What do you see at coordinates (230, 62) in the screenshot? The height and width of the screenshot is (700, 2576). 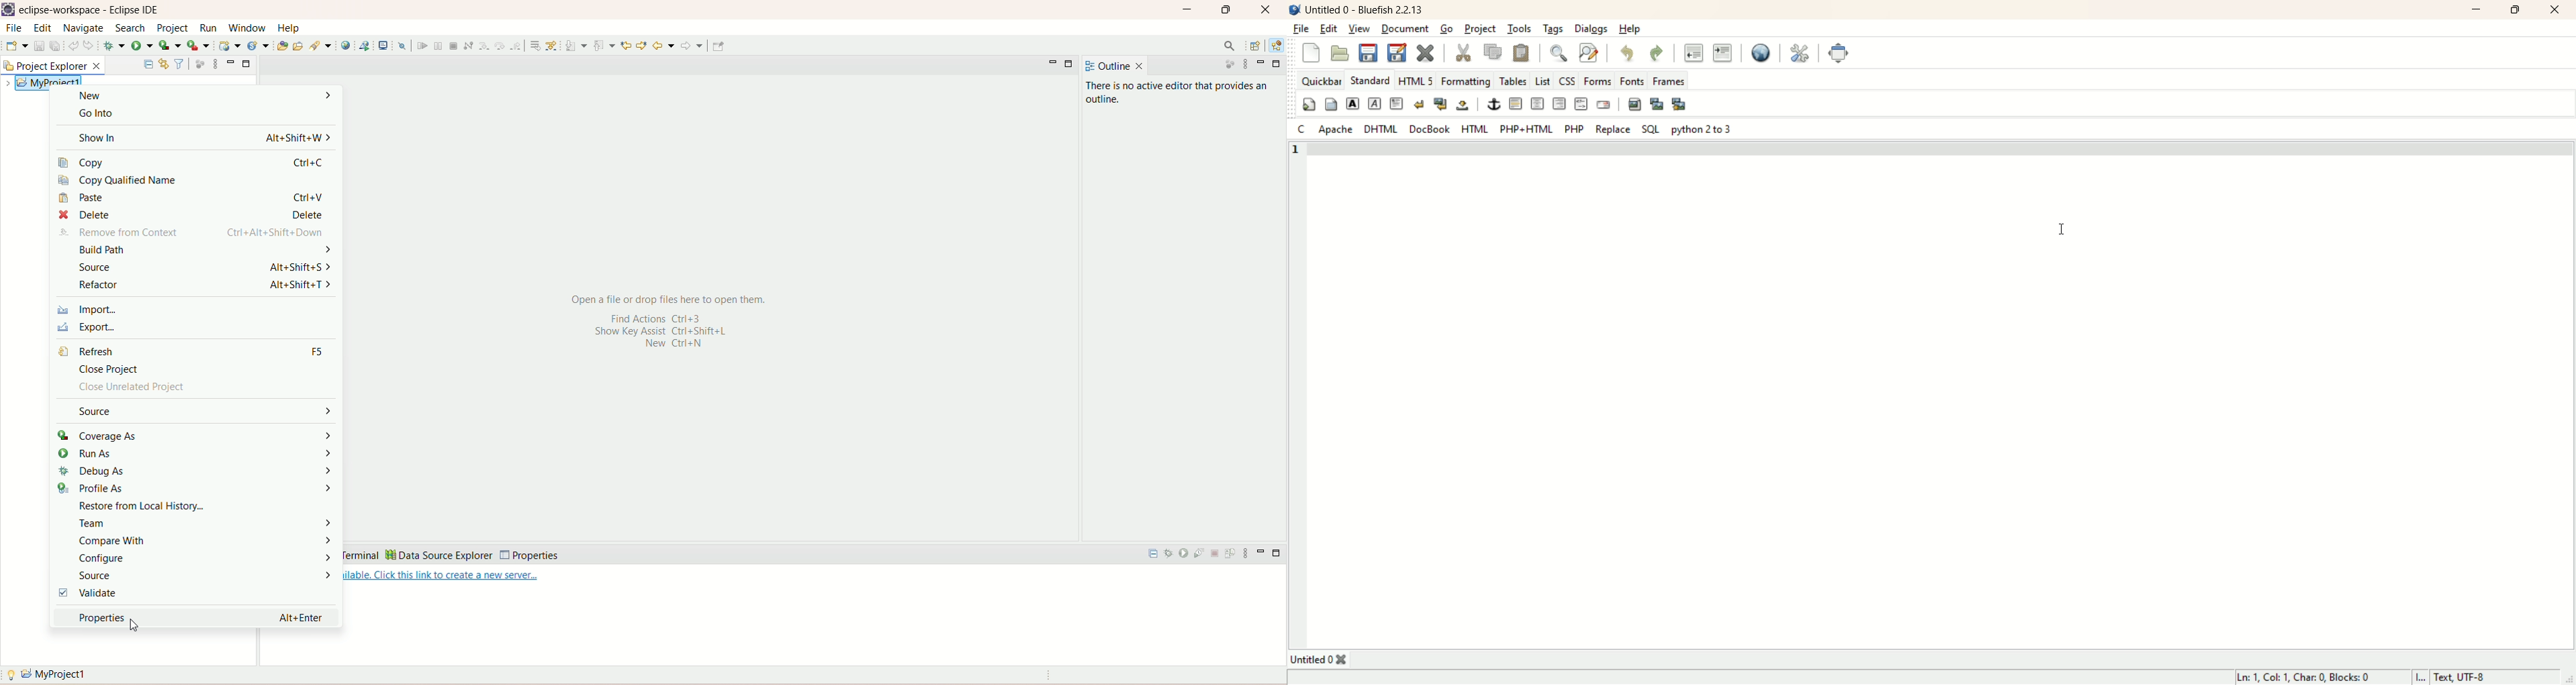 I see `minimize` at bounding box center [230, 62].